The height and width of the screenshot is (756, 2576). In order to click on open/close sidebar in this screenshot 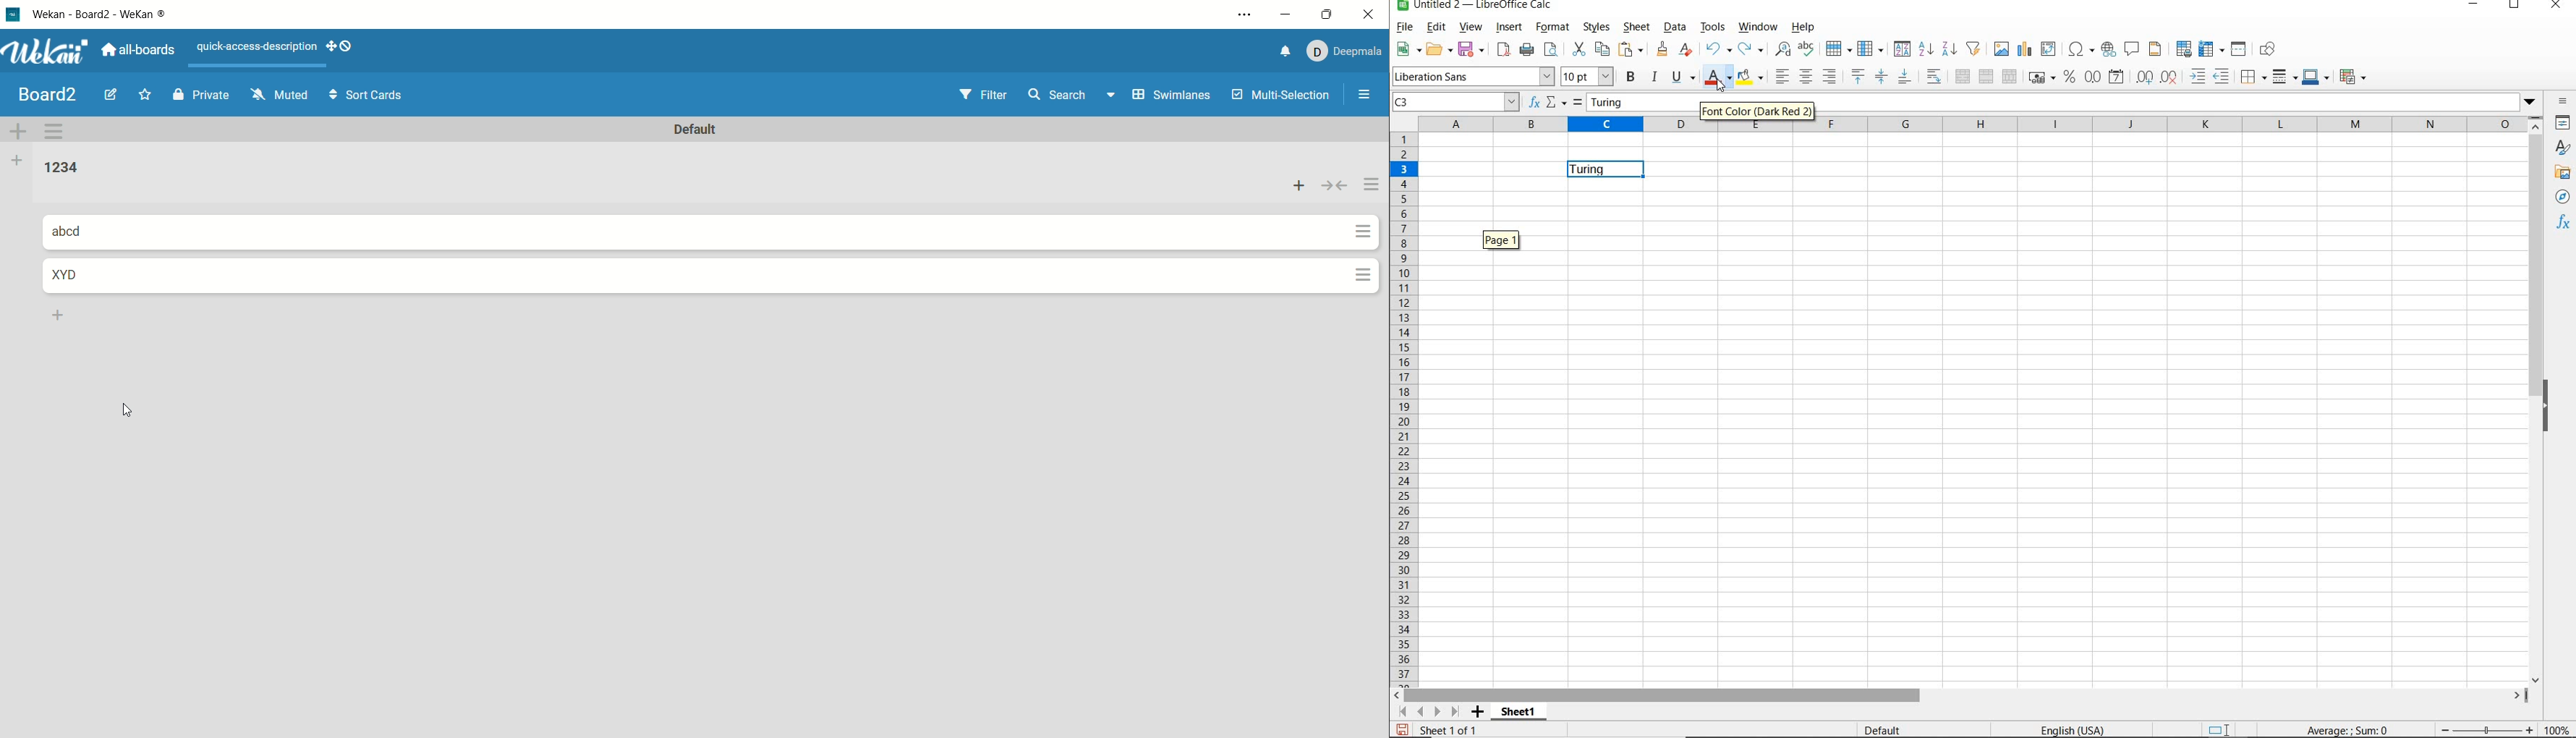, I will do `click(1367, 98)`.